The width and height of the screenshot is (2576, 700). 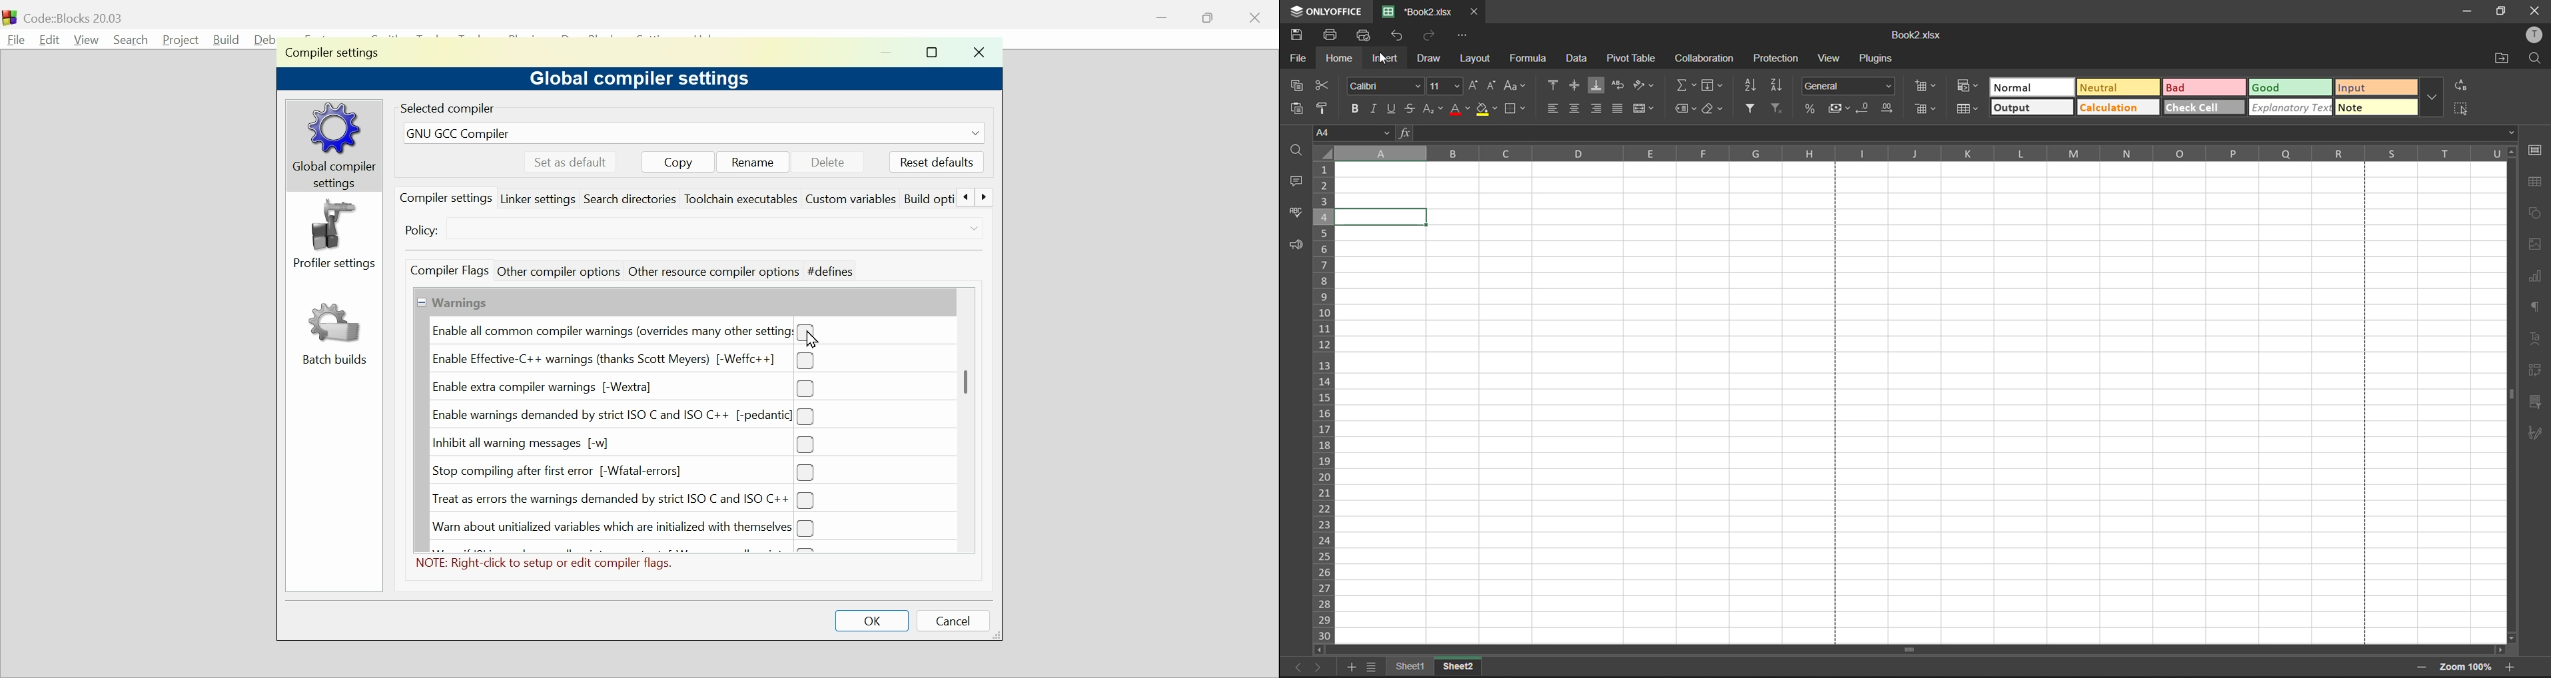 I want to click on remove cells, so click(x=1926, y=109).